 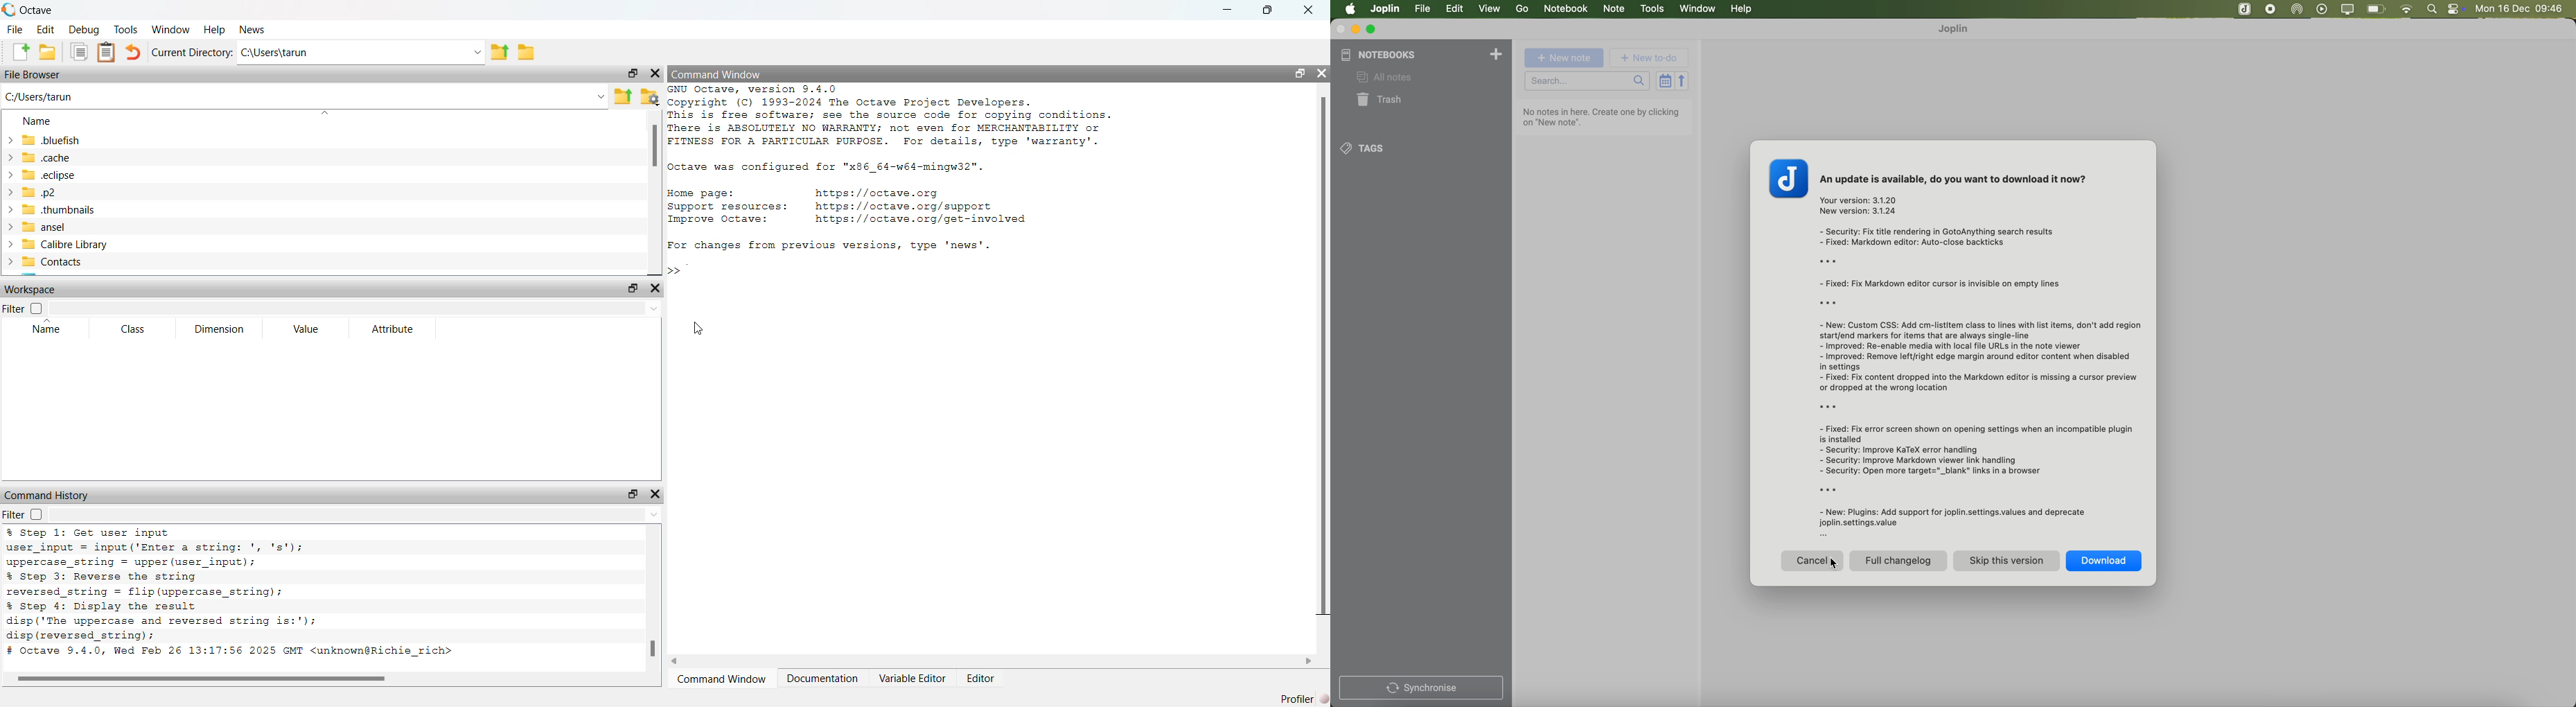 I want to click on No notes in here. Create one by clicking
on "New note"., so click(x=1601, y=115).